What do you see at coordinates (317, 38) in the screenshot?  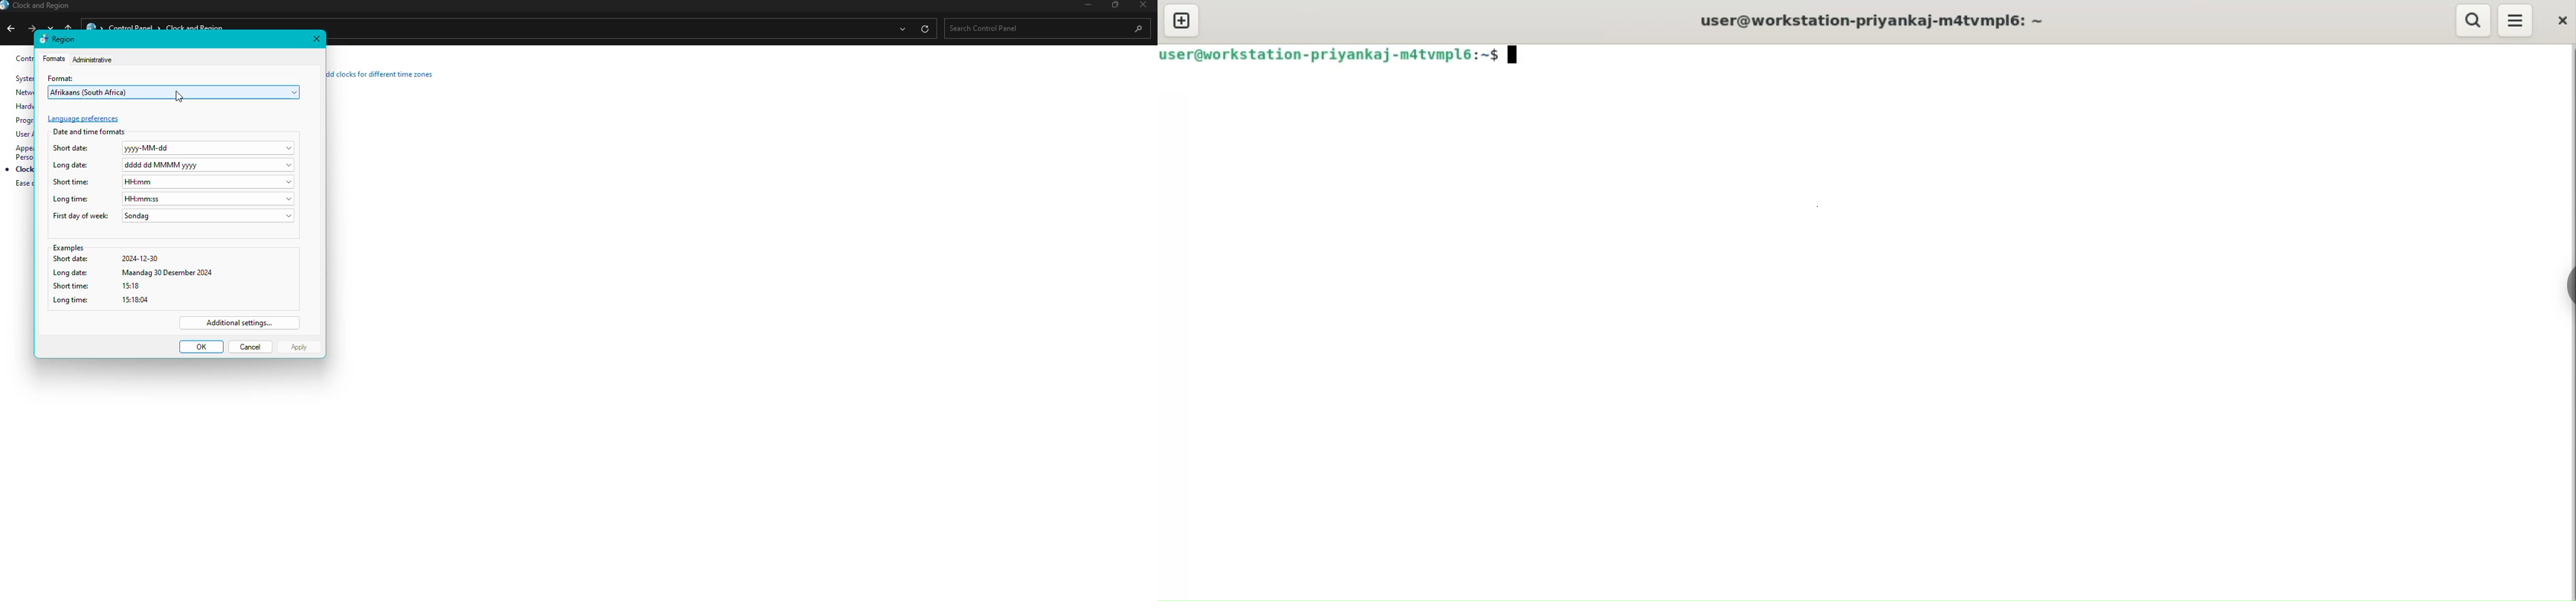 I see `Close` at bounding box center [317, 38].